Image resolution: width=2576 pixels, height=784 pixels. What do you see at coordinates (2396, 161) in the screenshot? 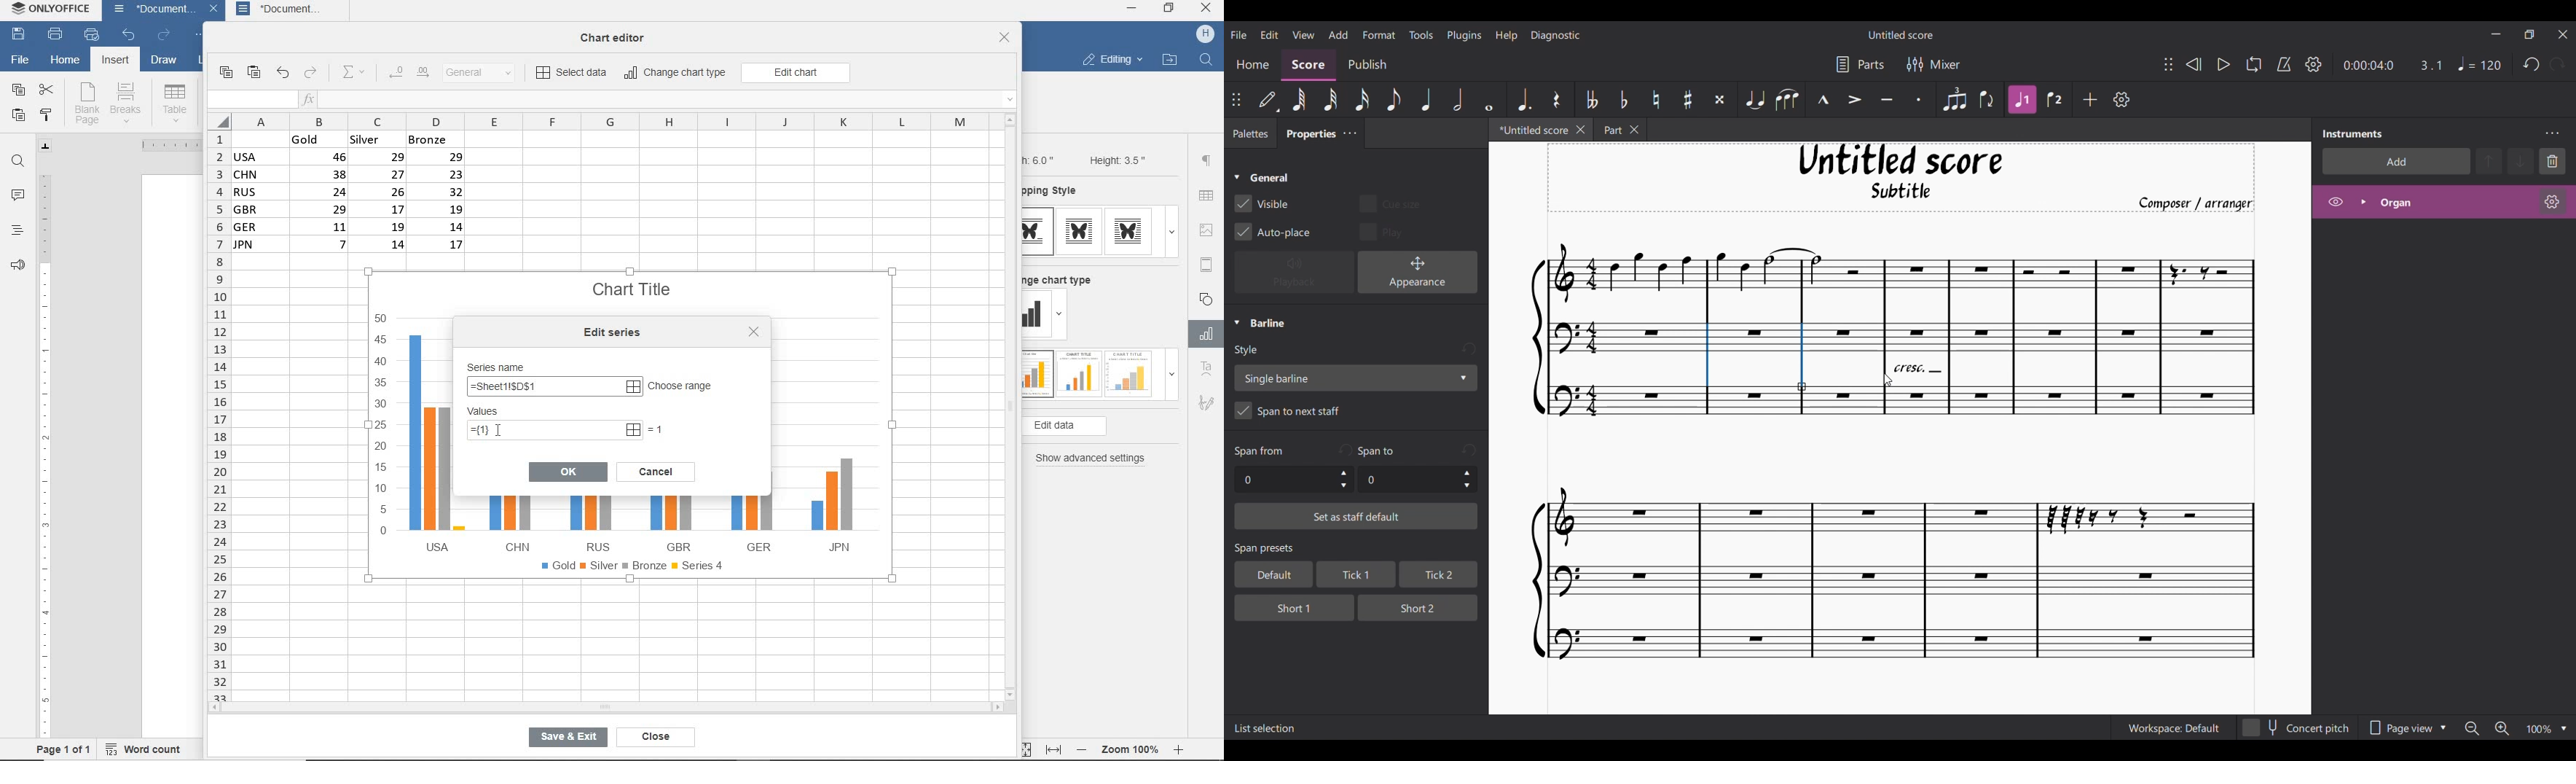
I see `Add instrument` at bounding box center [2396, 161].